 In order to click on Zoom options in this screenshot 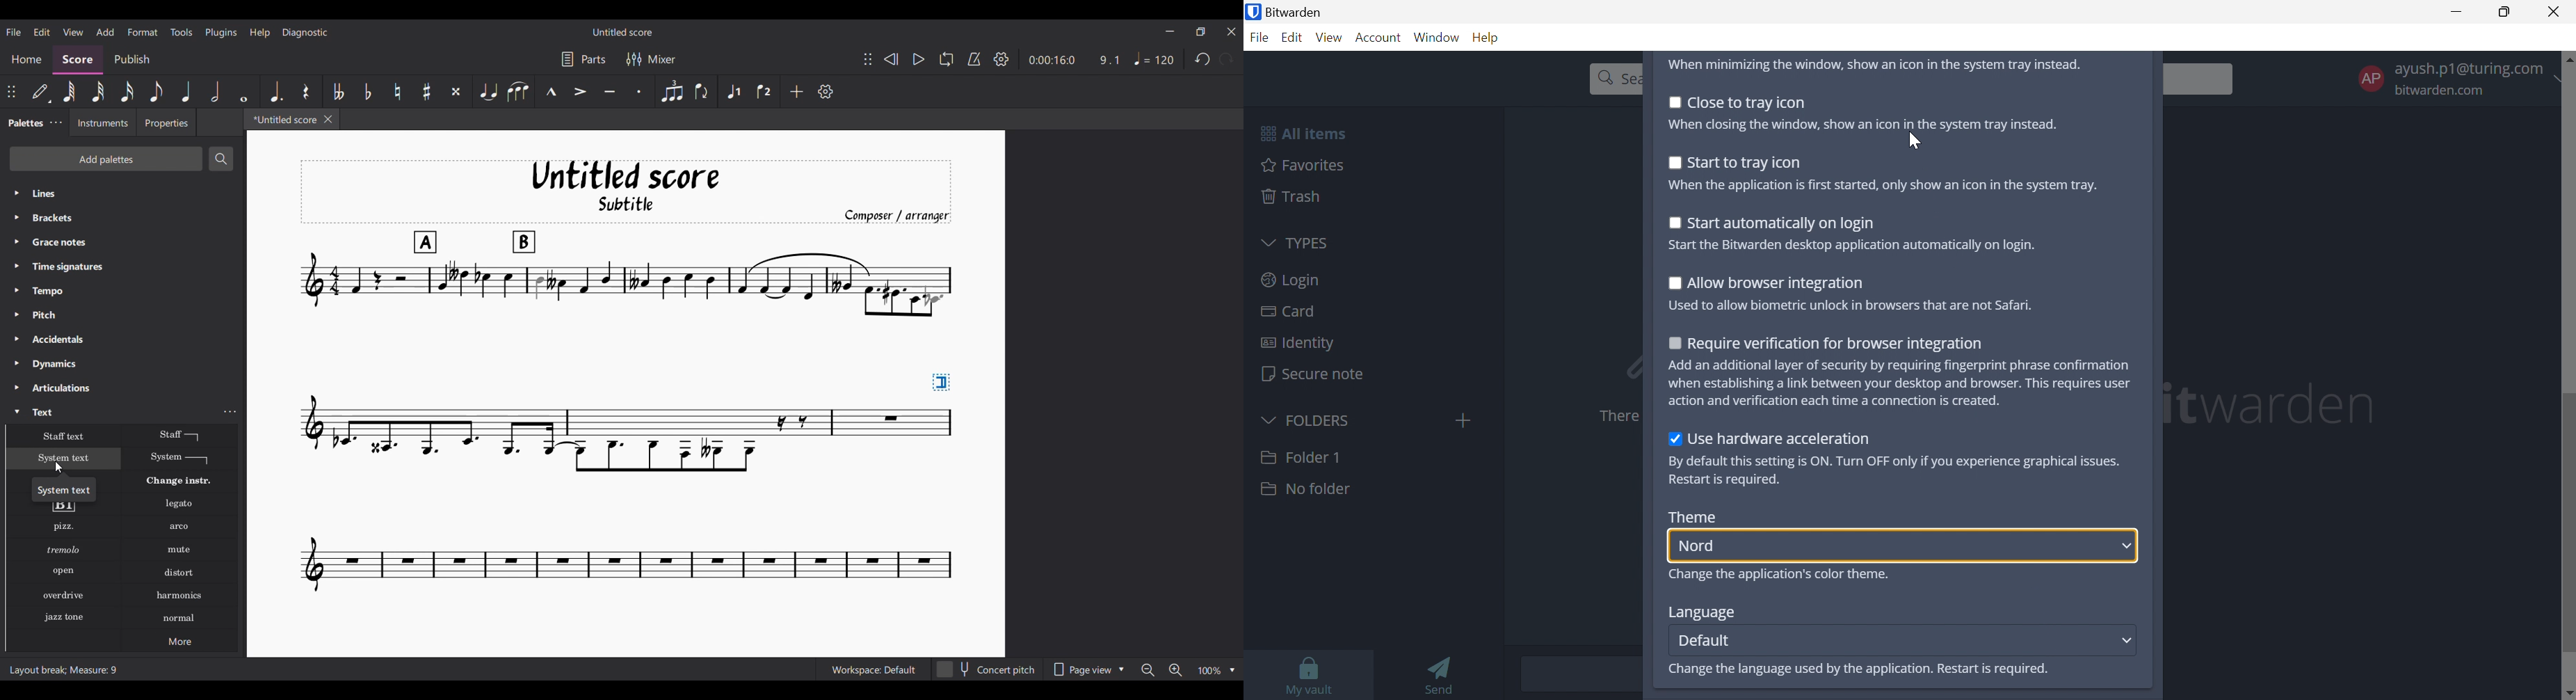, I will do `click(1217, 670)`.